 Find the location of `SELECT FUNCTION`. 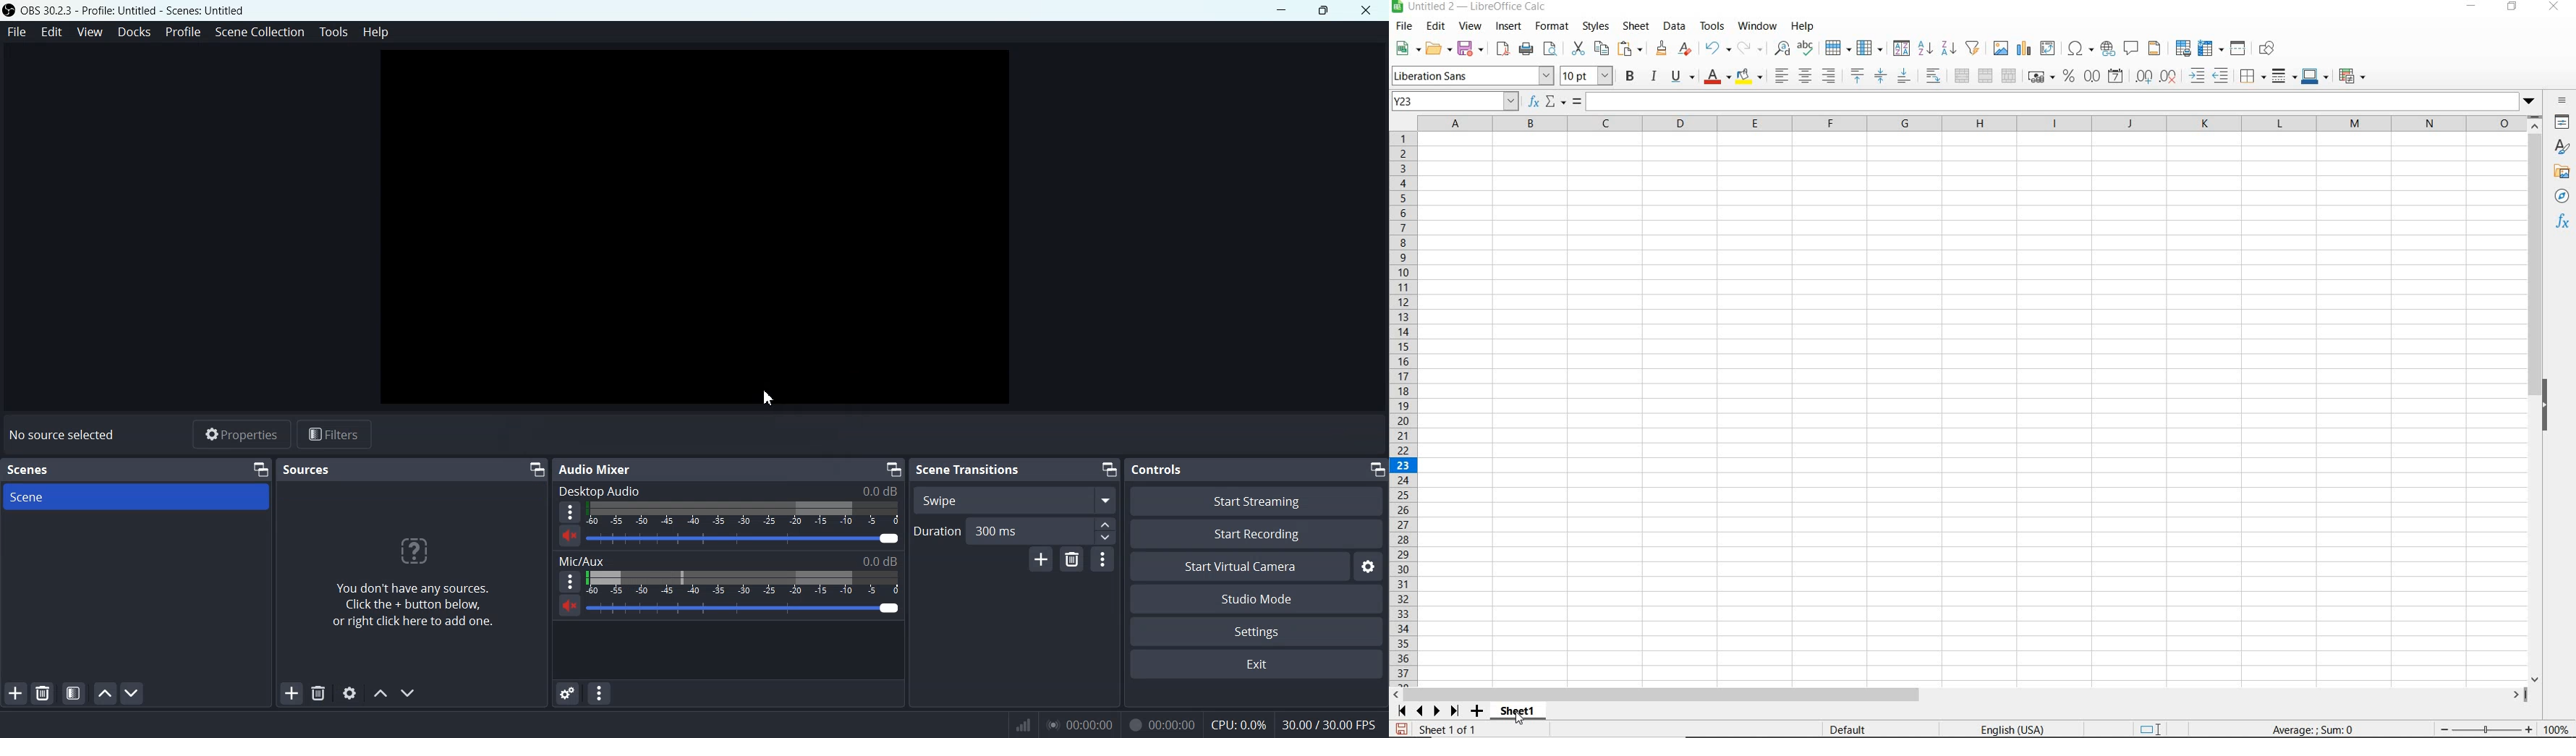

SELECT FUNCTION is located at coordinates (1556, 102).